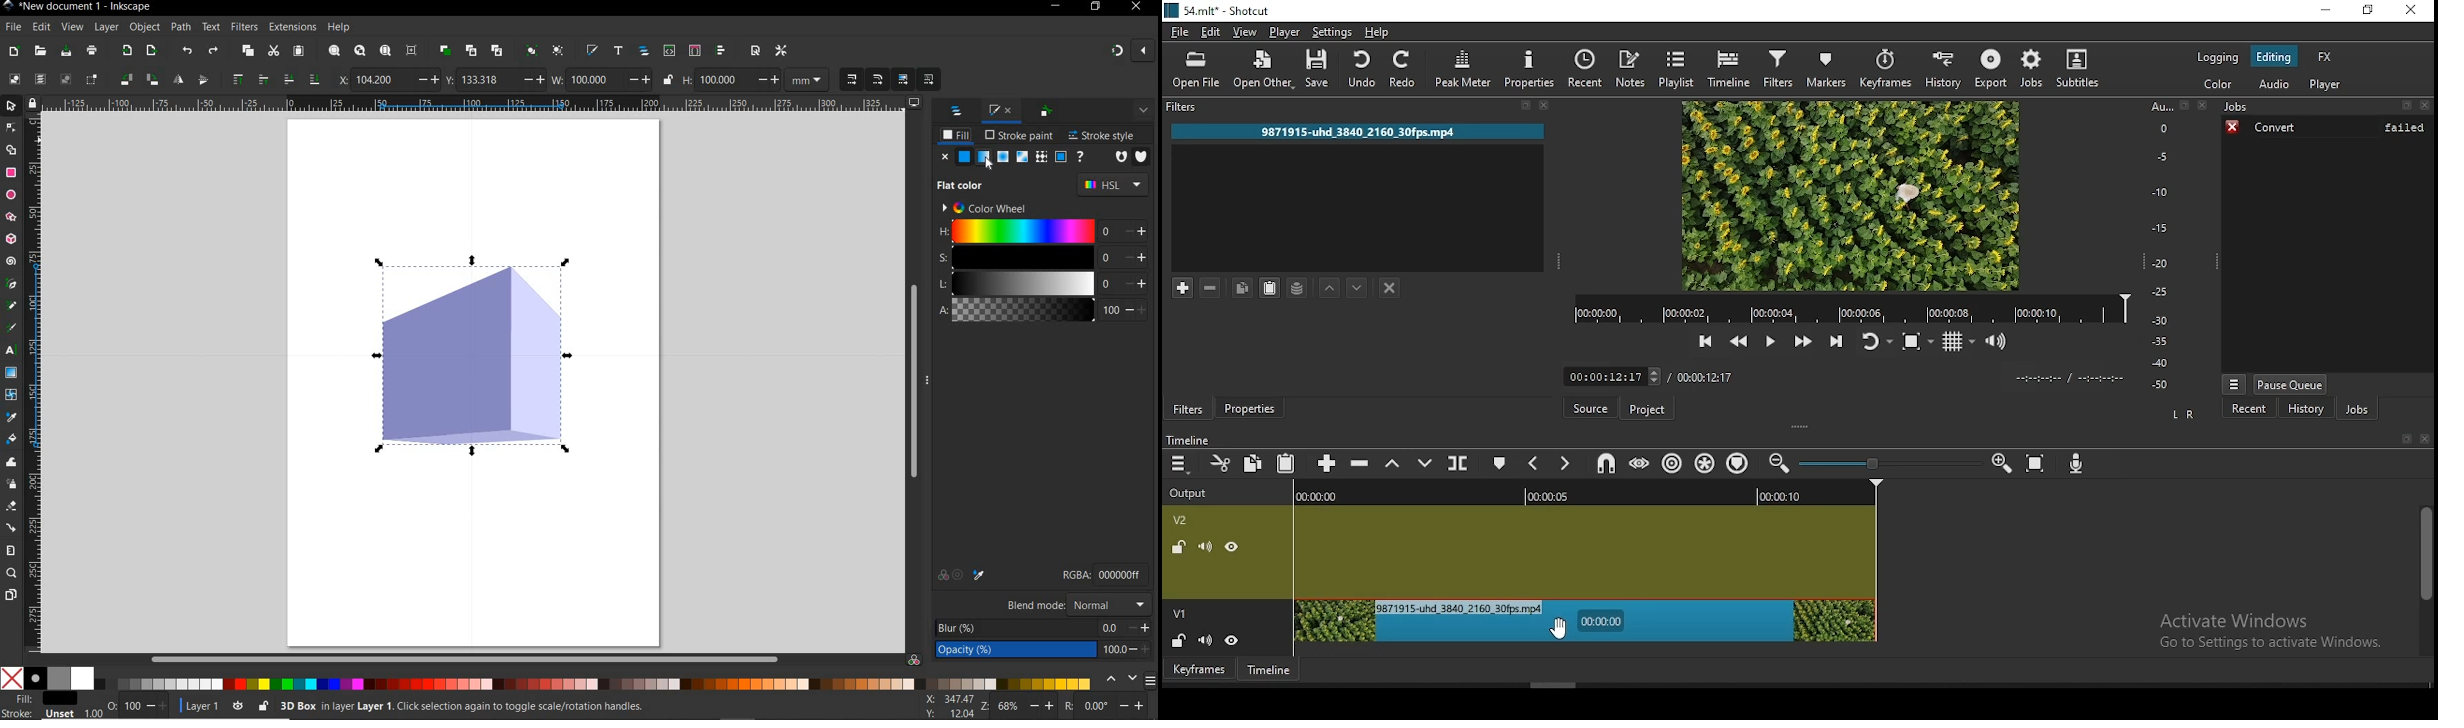 The image size is (2464, 728). Describe the element at coordinates (385, 52) in the screenshot. I see `ZOOM PAGE` at that location.